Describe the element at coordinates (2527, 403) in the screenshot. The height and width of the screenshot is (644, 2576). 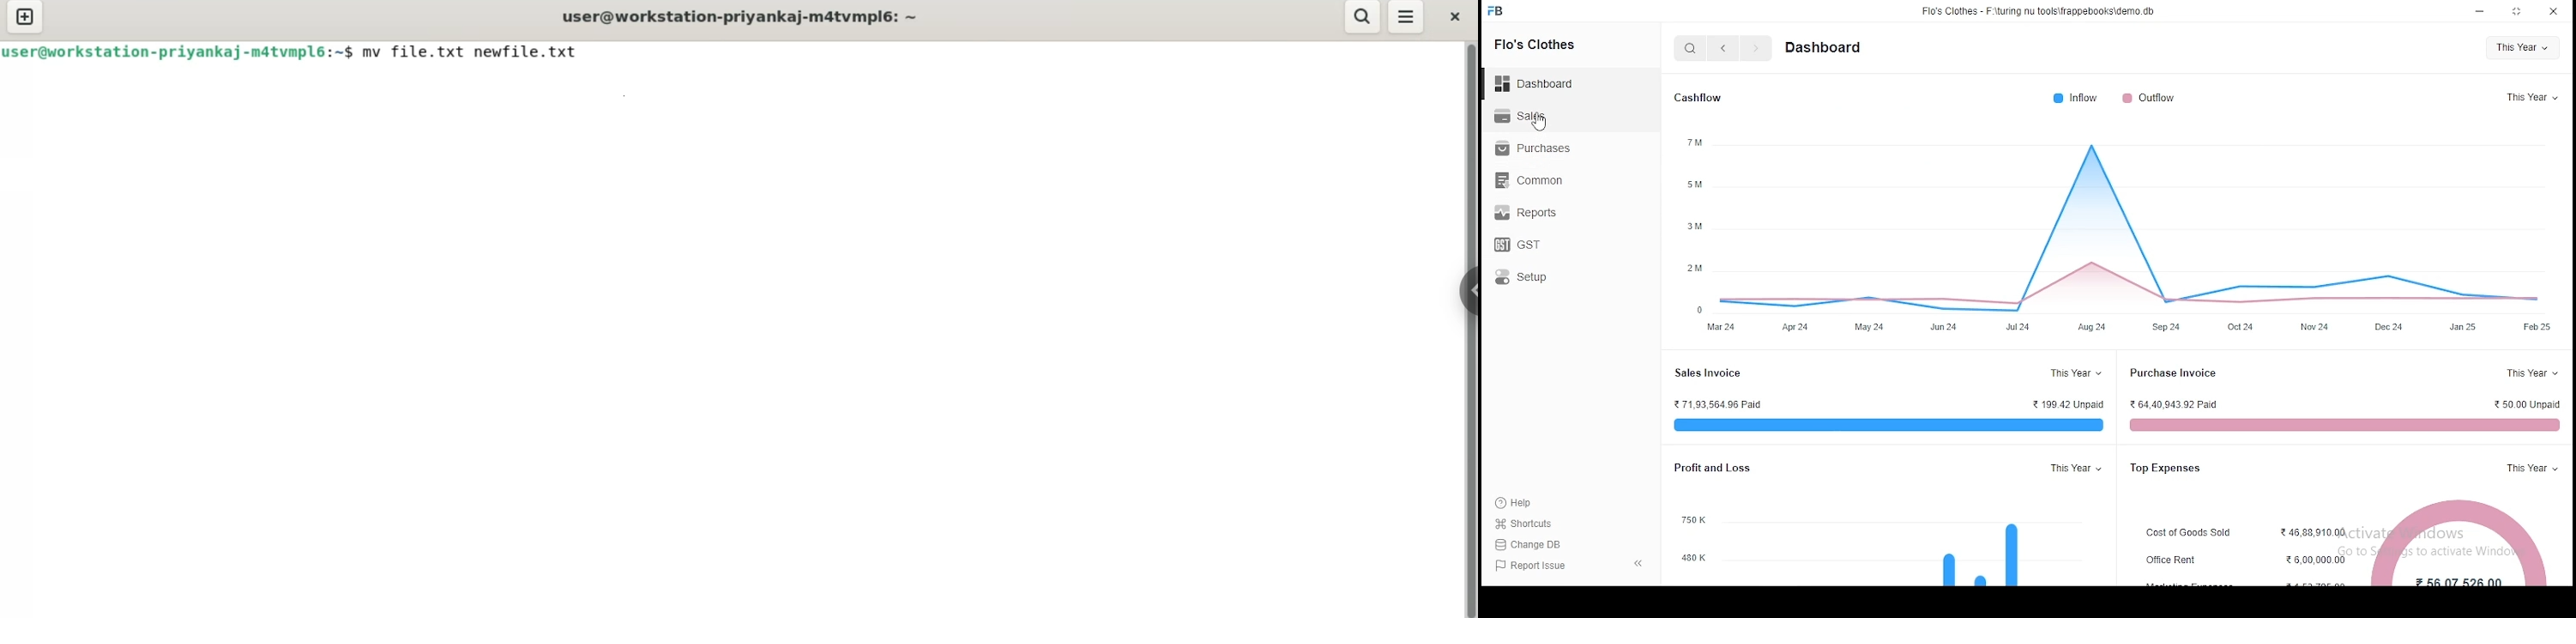
I see `50.00 Unpaid` at that location.